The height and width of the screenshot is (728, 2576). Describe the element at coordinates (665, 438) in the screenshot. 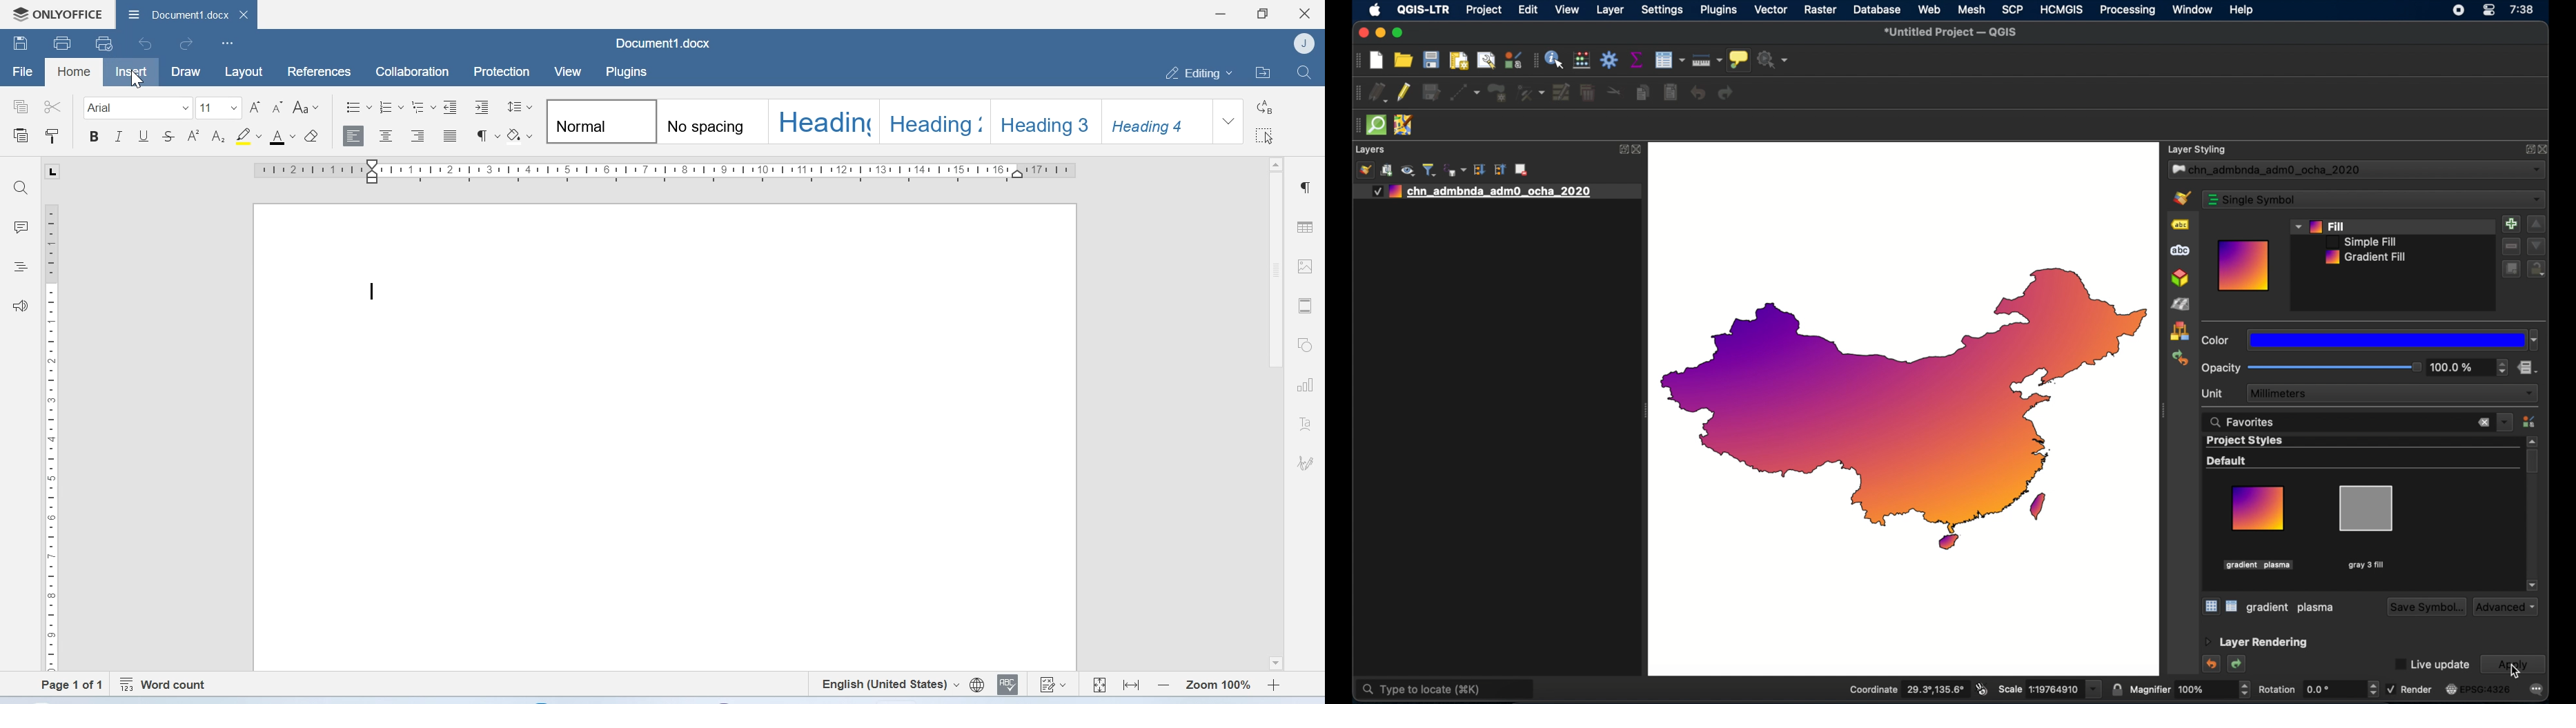

I see `Page` at that location.